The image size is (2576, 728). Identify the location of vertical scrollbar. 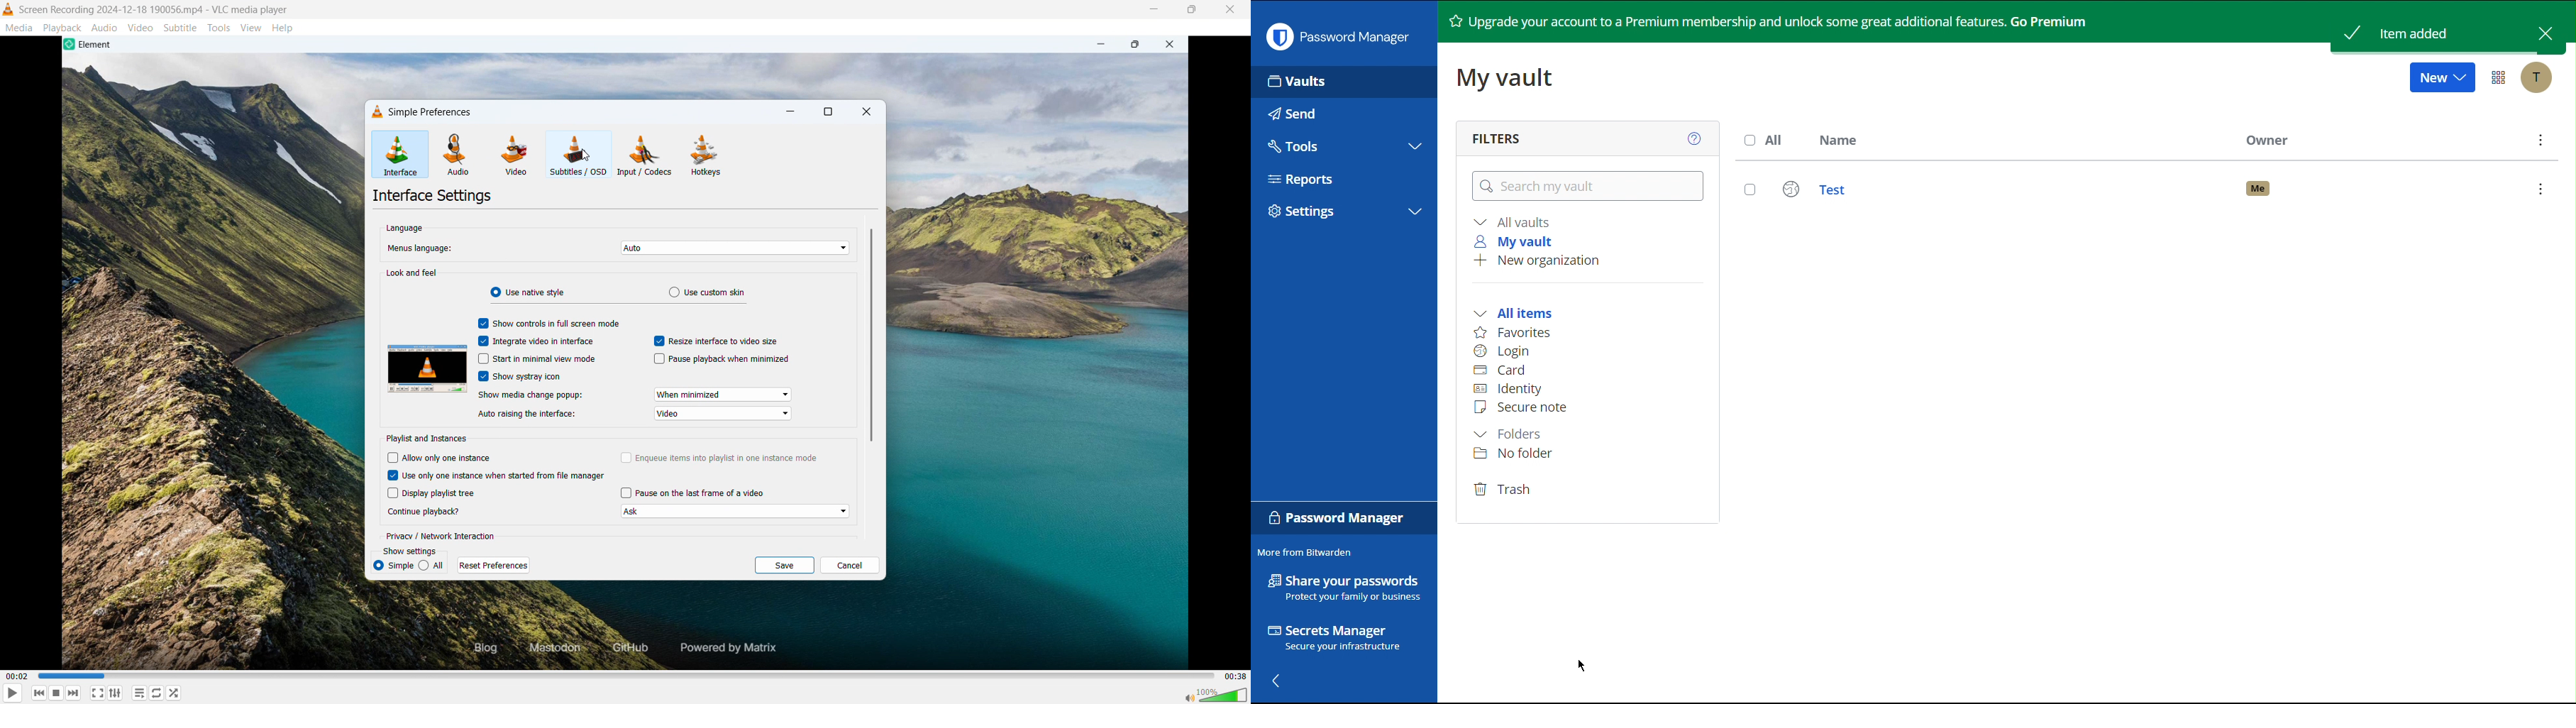
(871, 336).